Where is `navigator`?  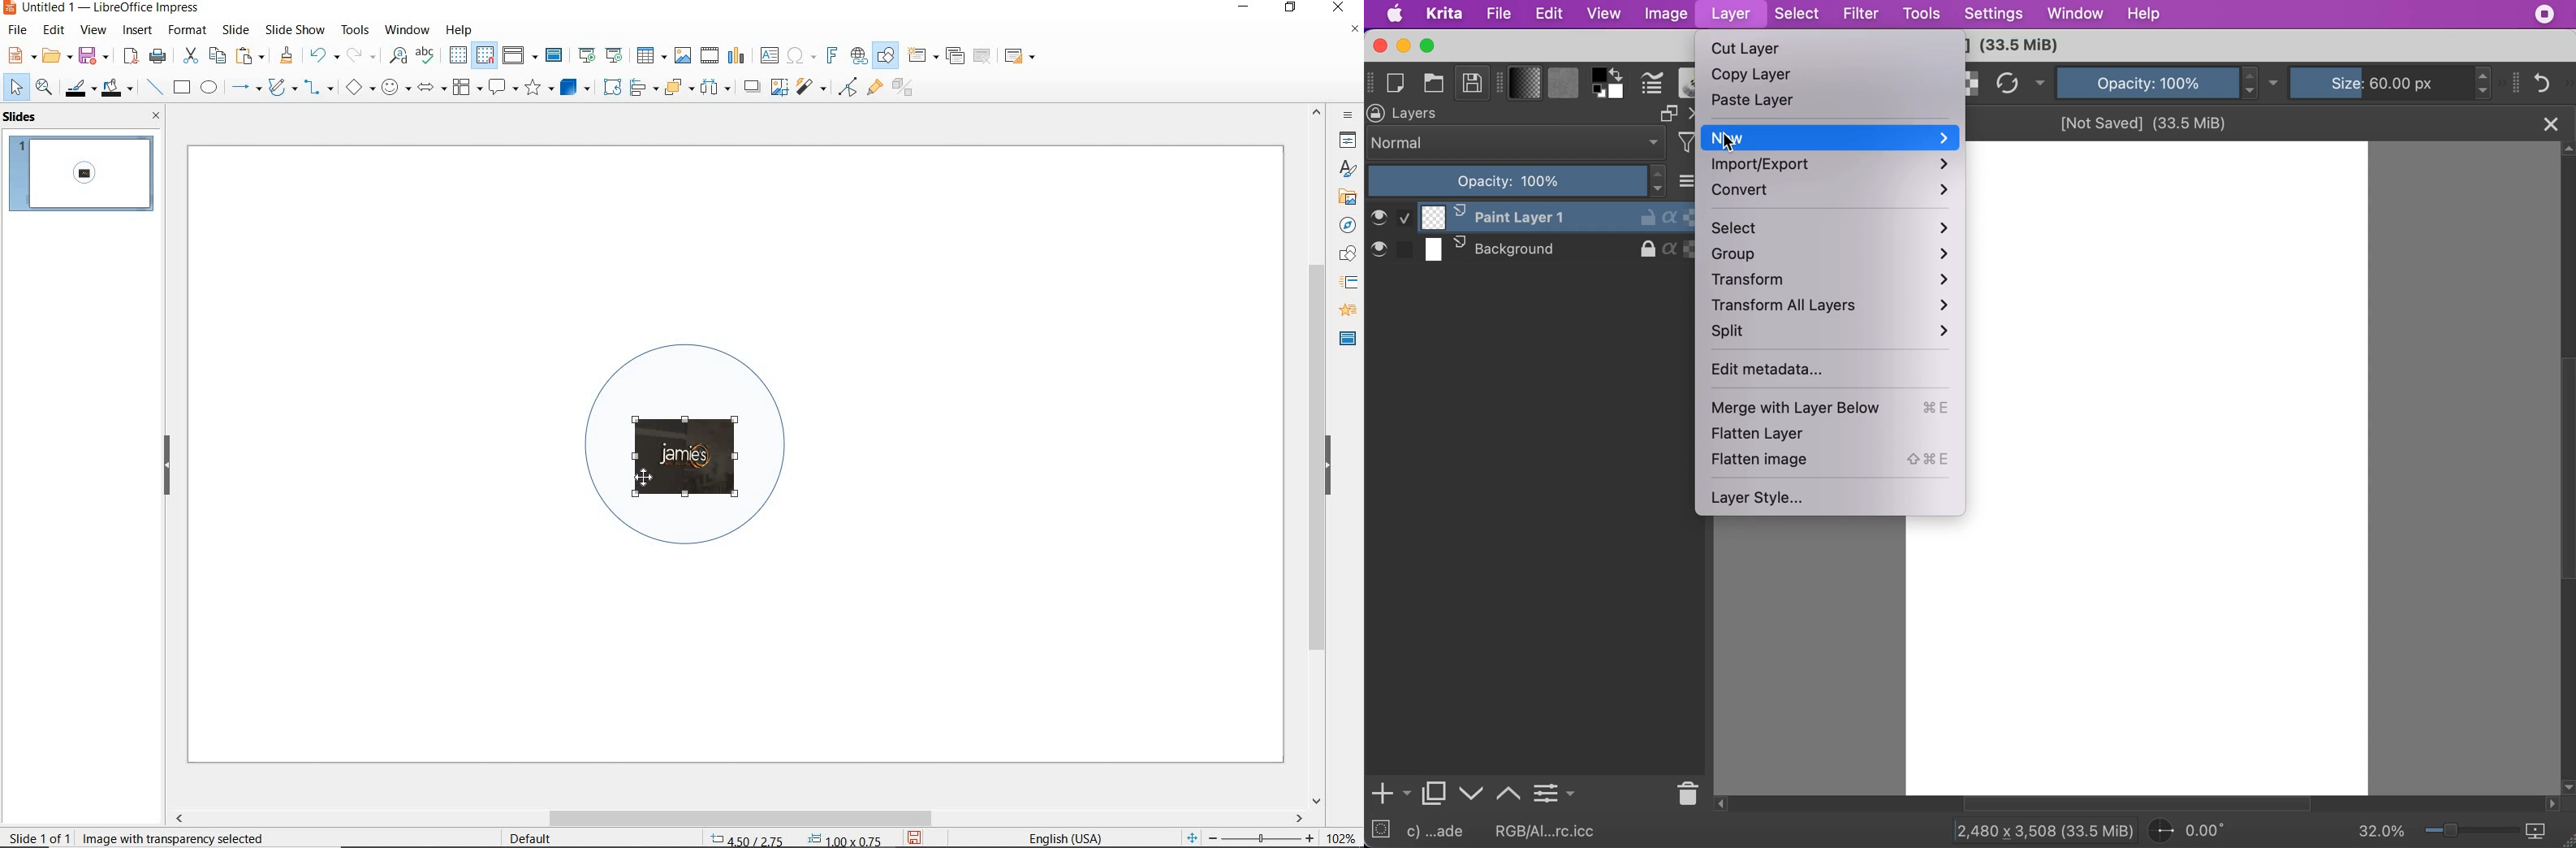
navigator is located at coordinates (1346, 224).